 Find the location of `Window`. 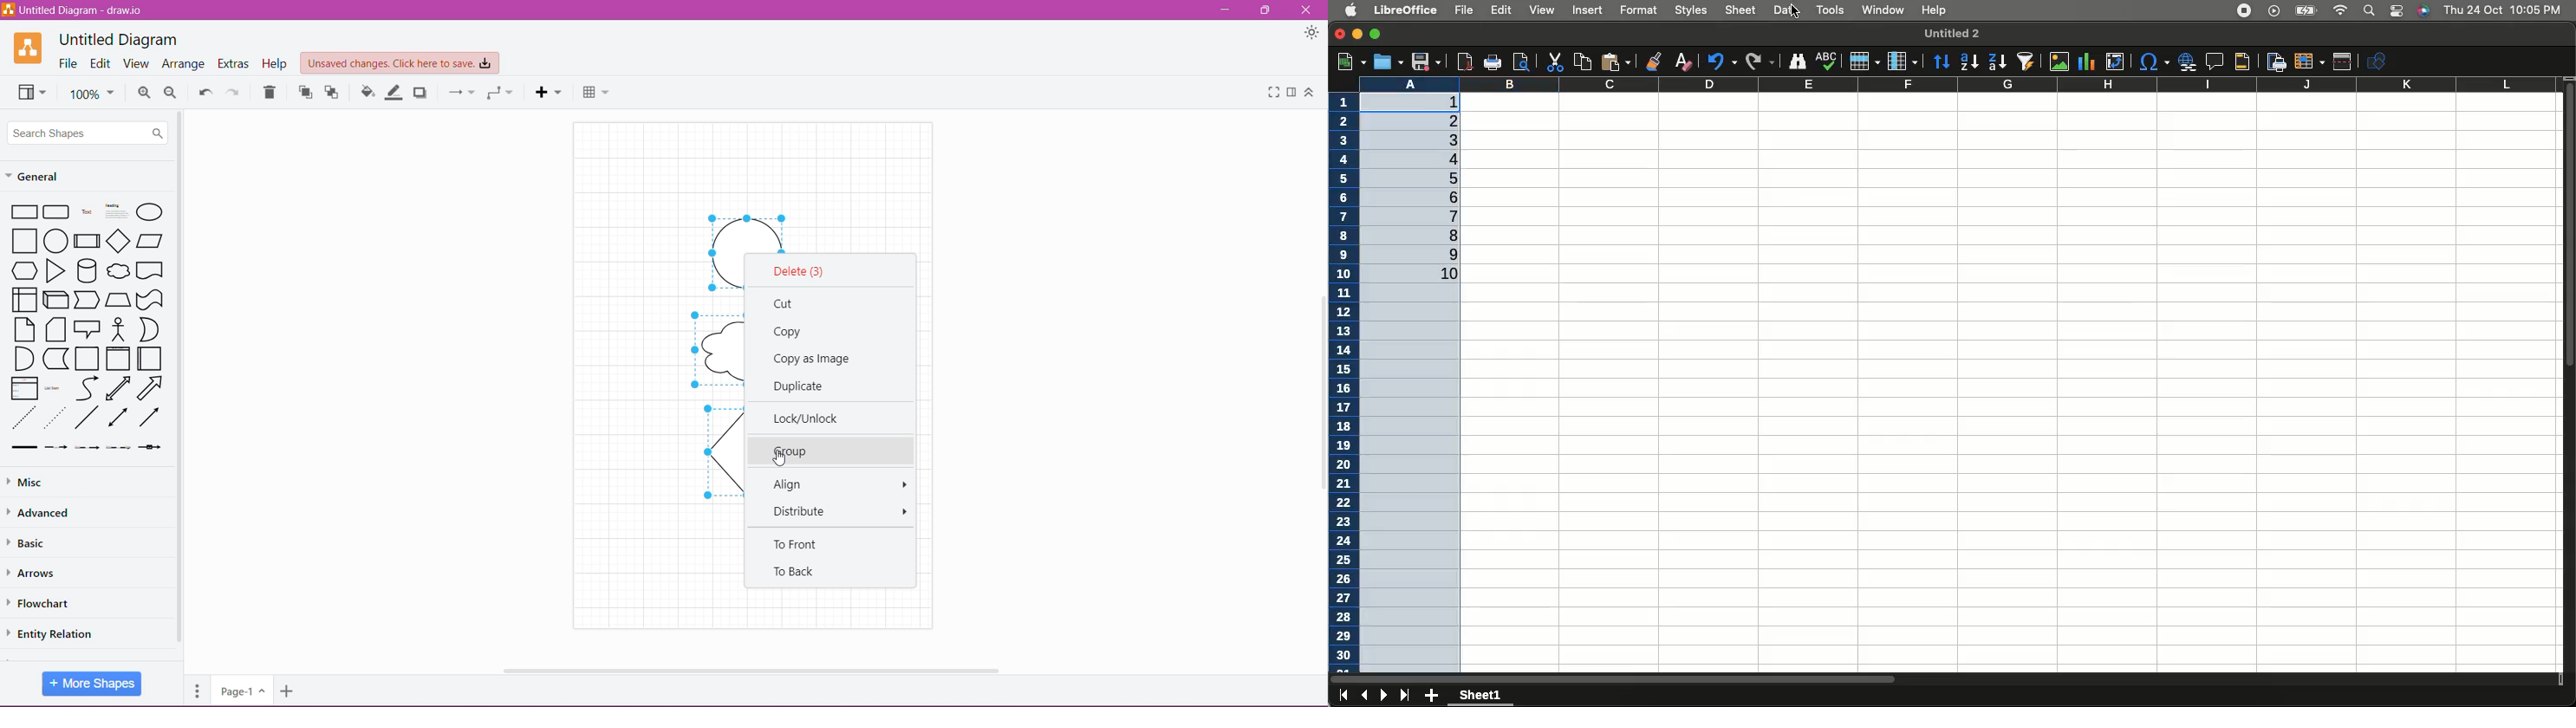

Window is located at coordinates (1882, 10).